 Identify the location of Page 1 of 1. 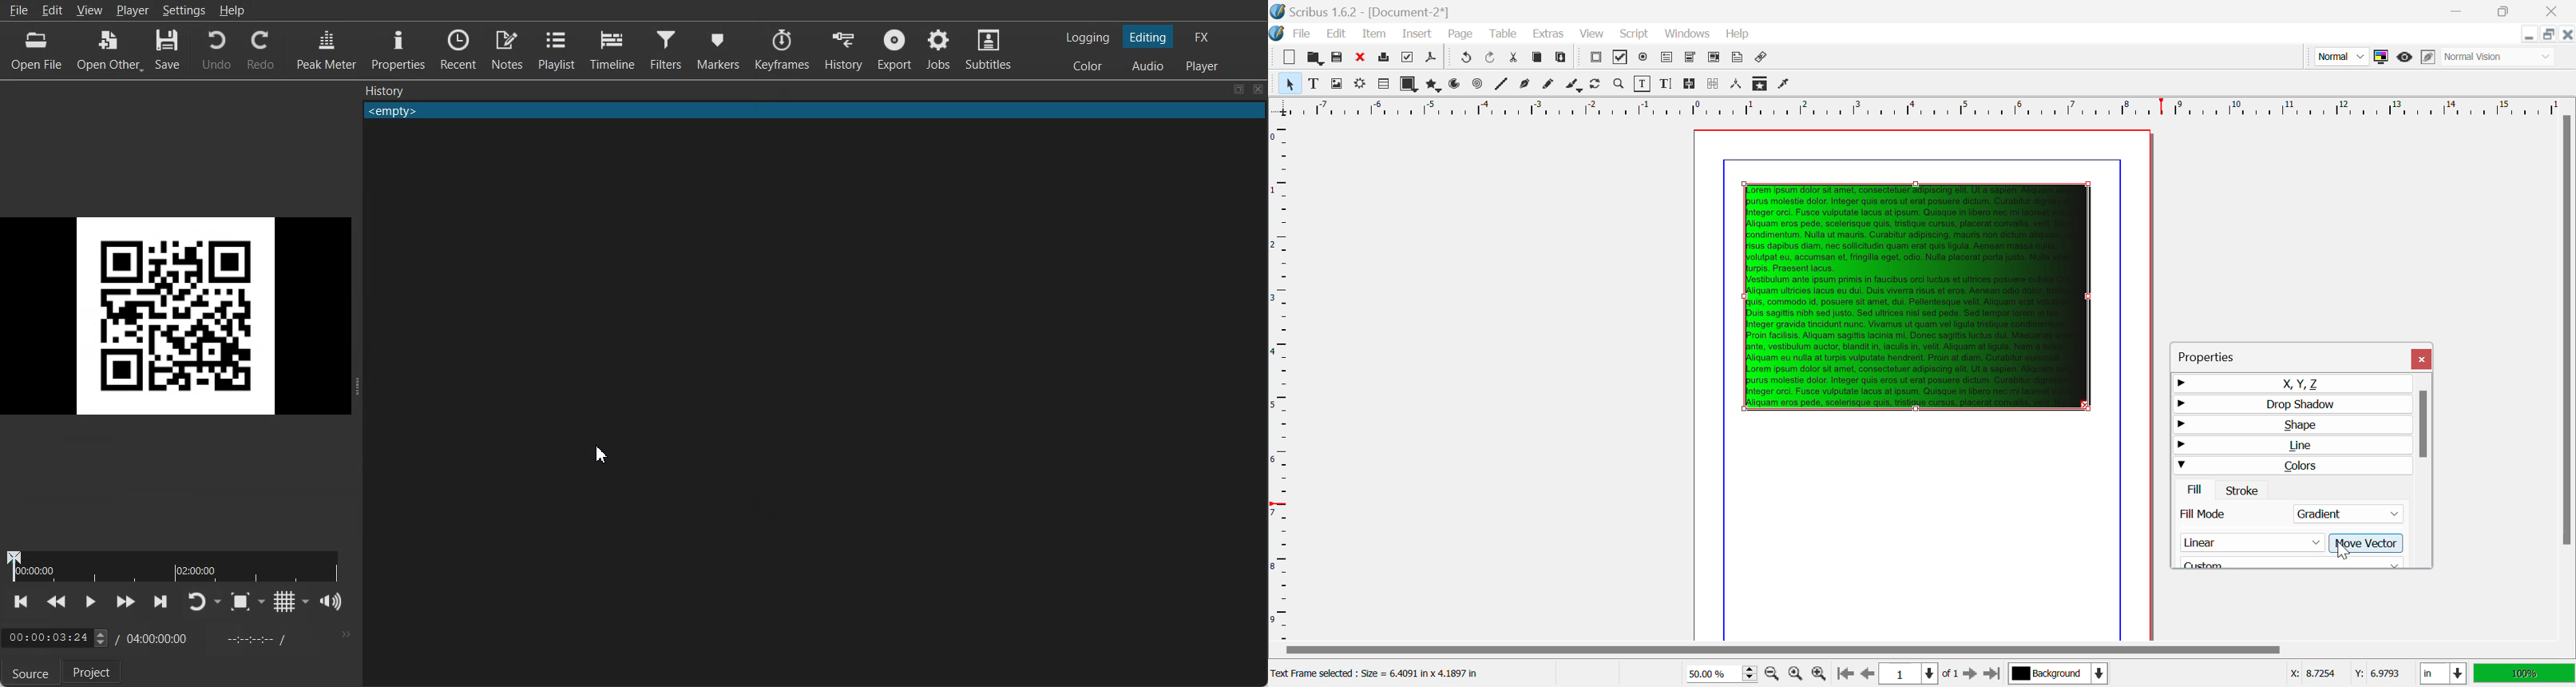
(1917, 673).